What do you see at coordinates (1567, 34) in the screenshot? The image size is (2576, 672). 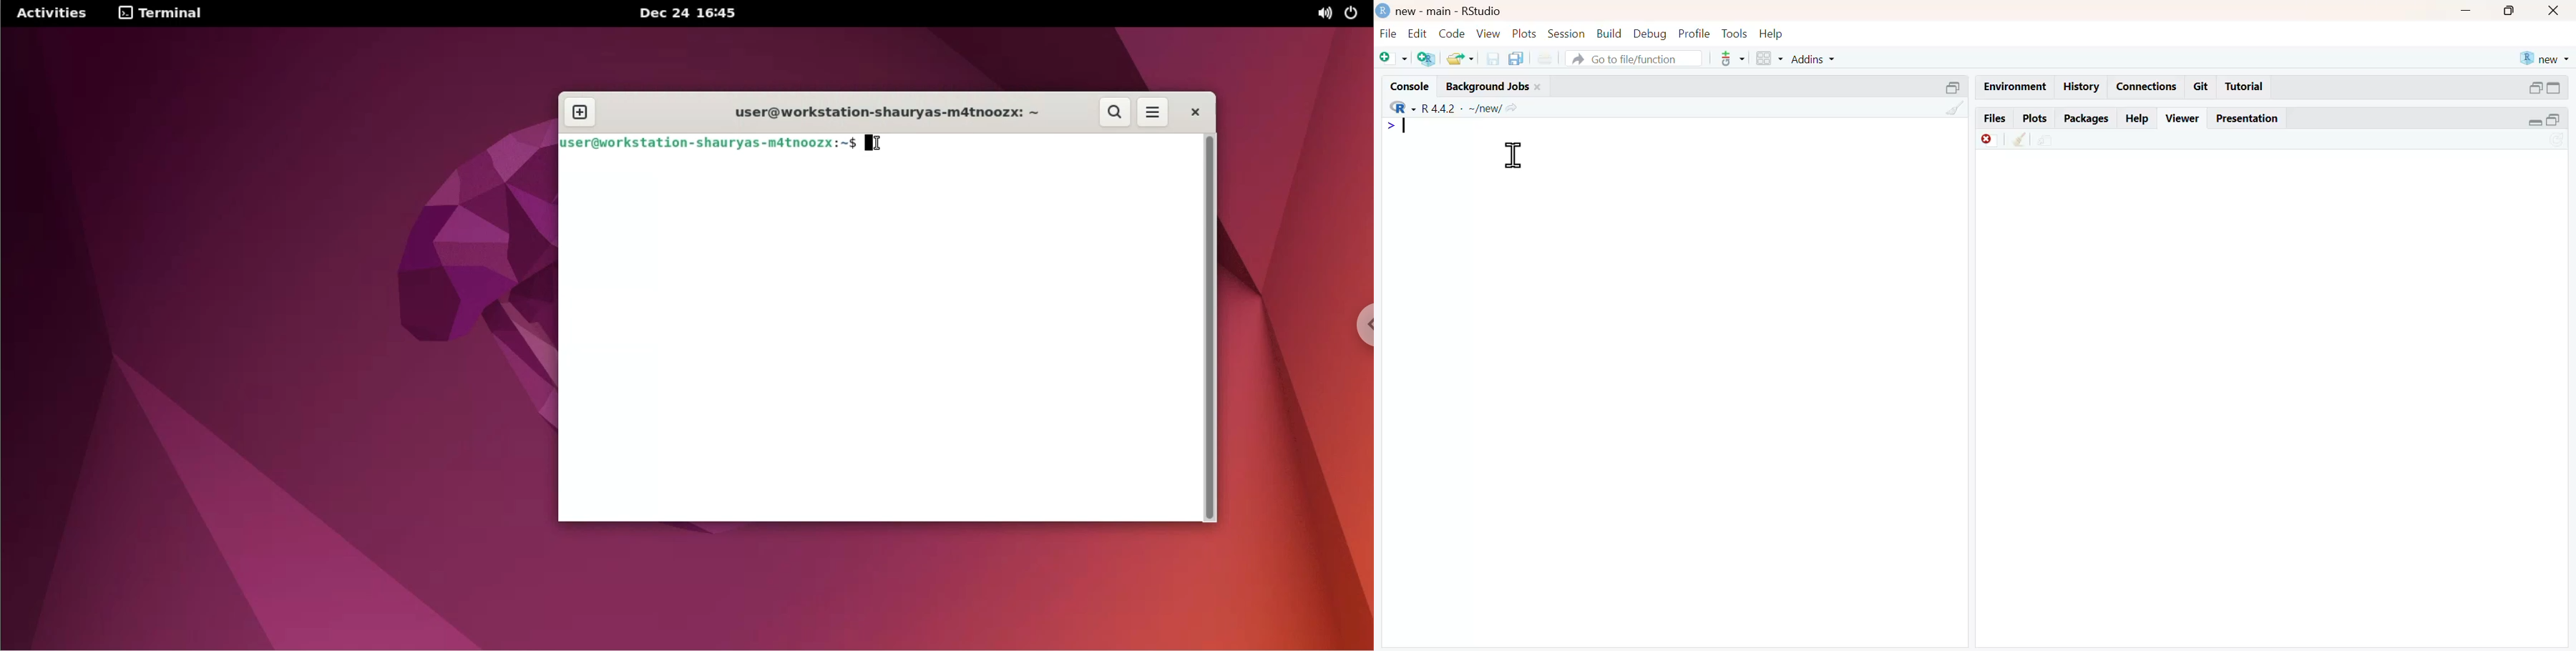 I see `session` at bounding box center [1567, 34].